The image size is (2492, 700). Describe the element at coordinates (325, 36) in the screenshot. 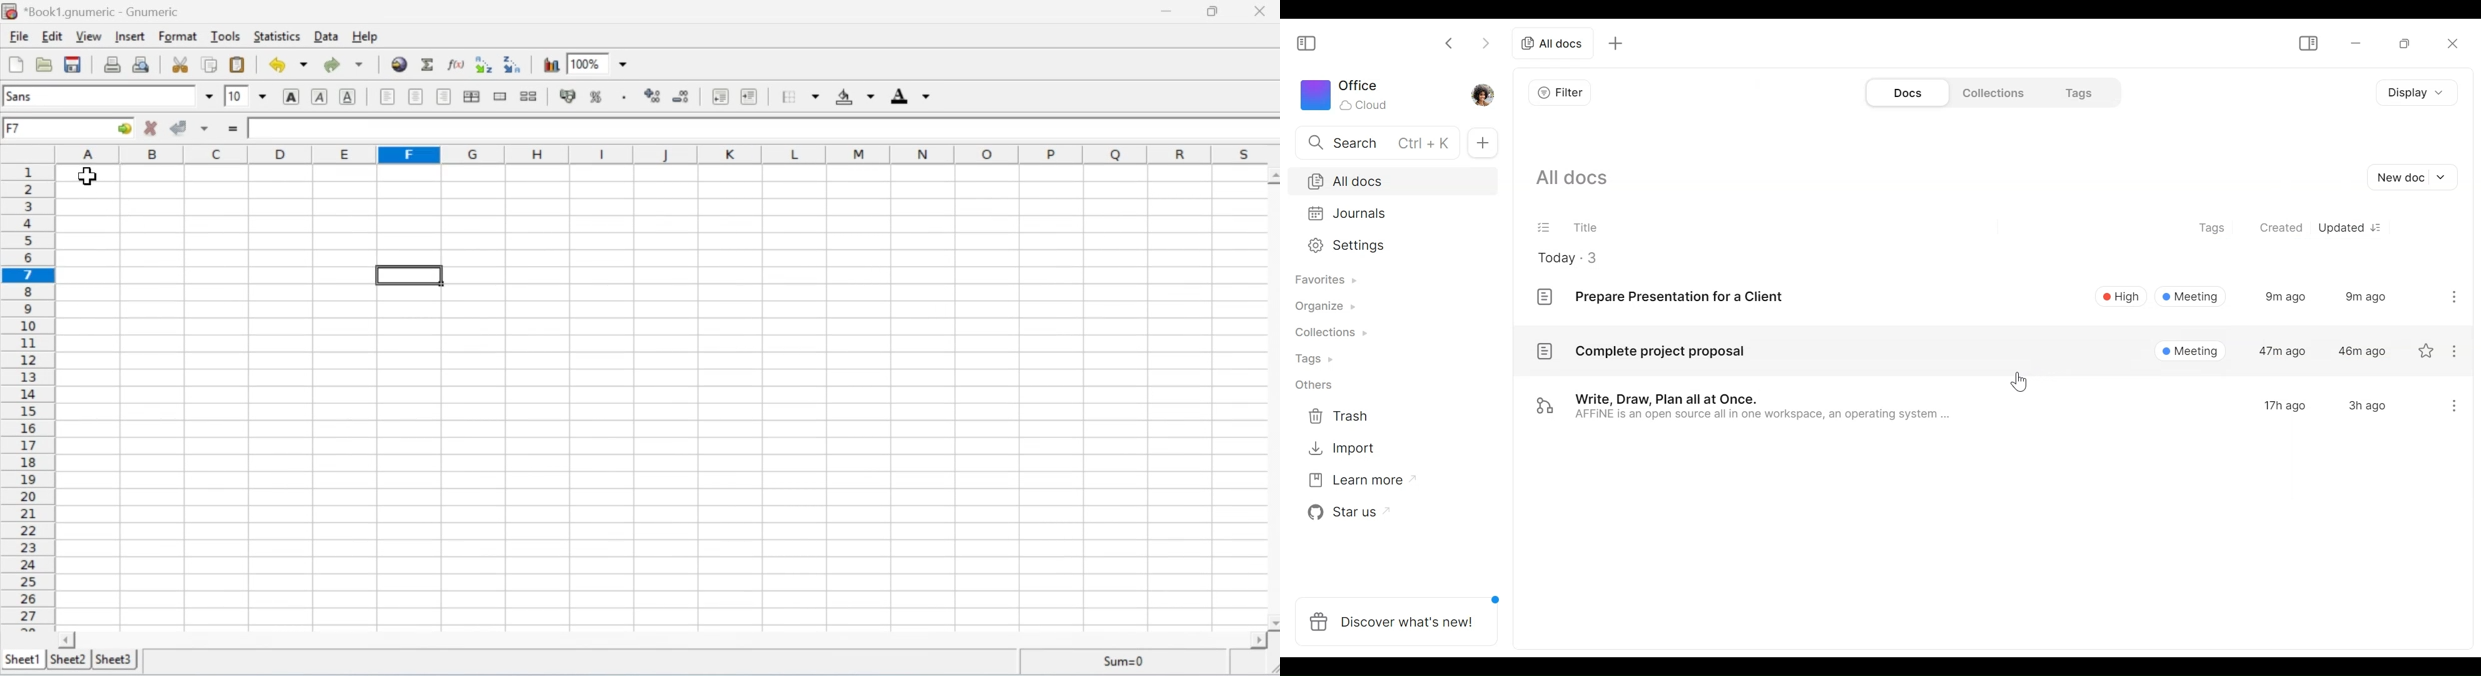

I see `Data` at that location.